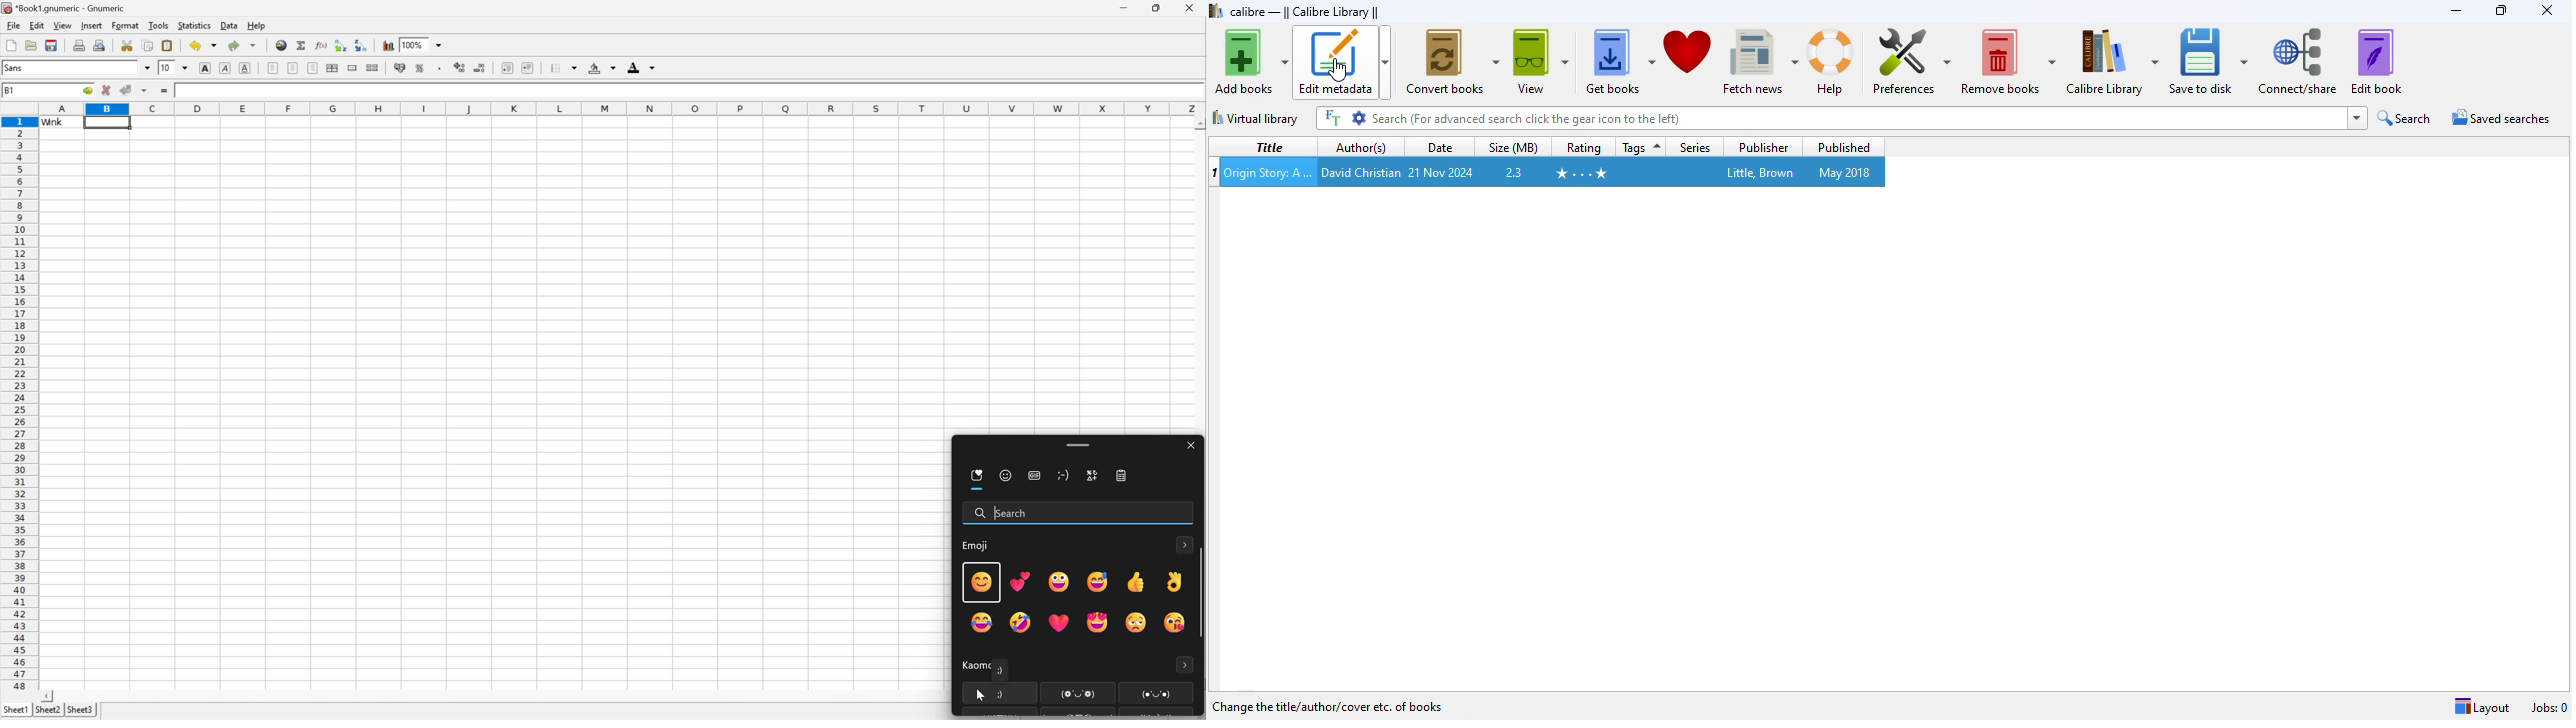 Image resolution: width=2576 pixels, height=728 pixels. What do you see at coordinates (2377, 60) in the screenshot?
I see `edit book` at bounding box center [2377, 60].